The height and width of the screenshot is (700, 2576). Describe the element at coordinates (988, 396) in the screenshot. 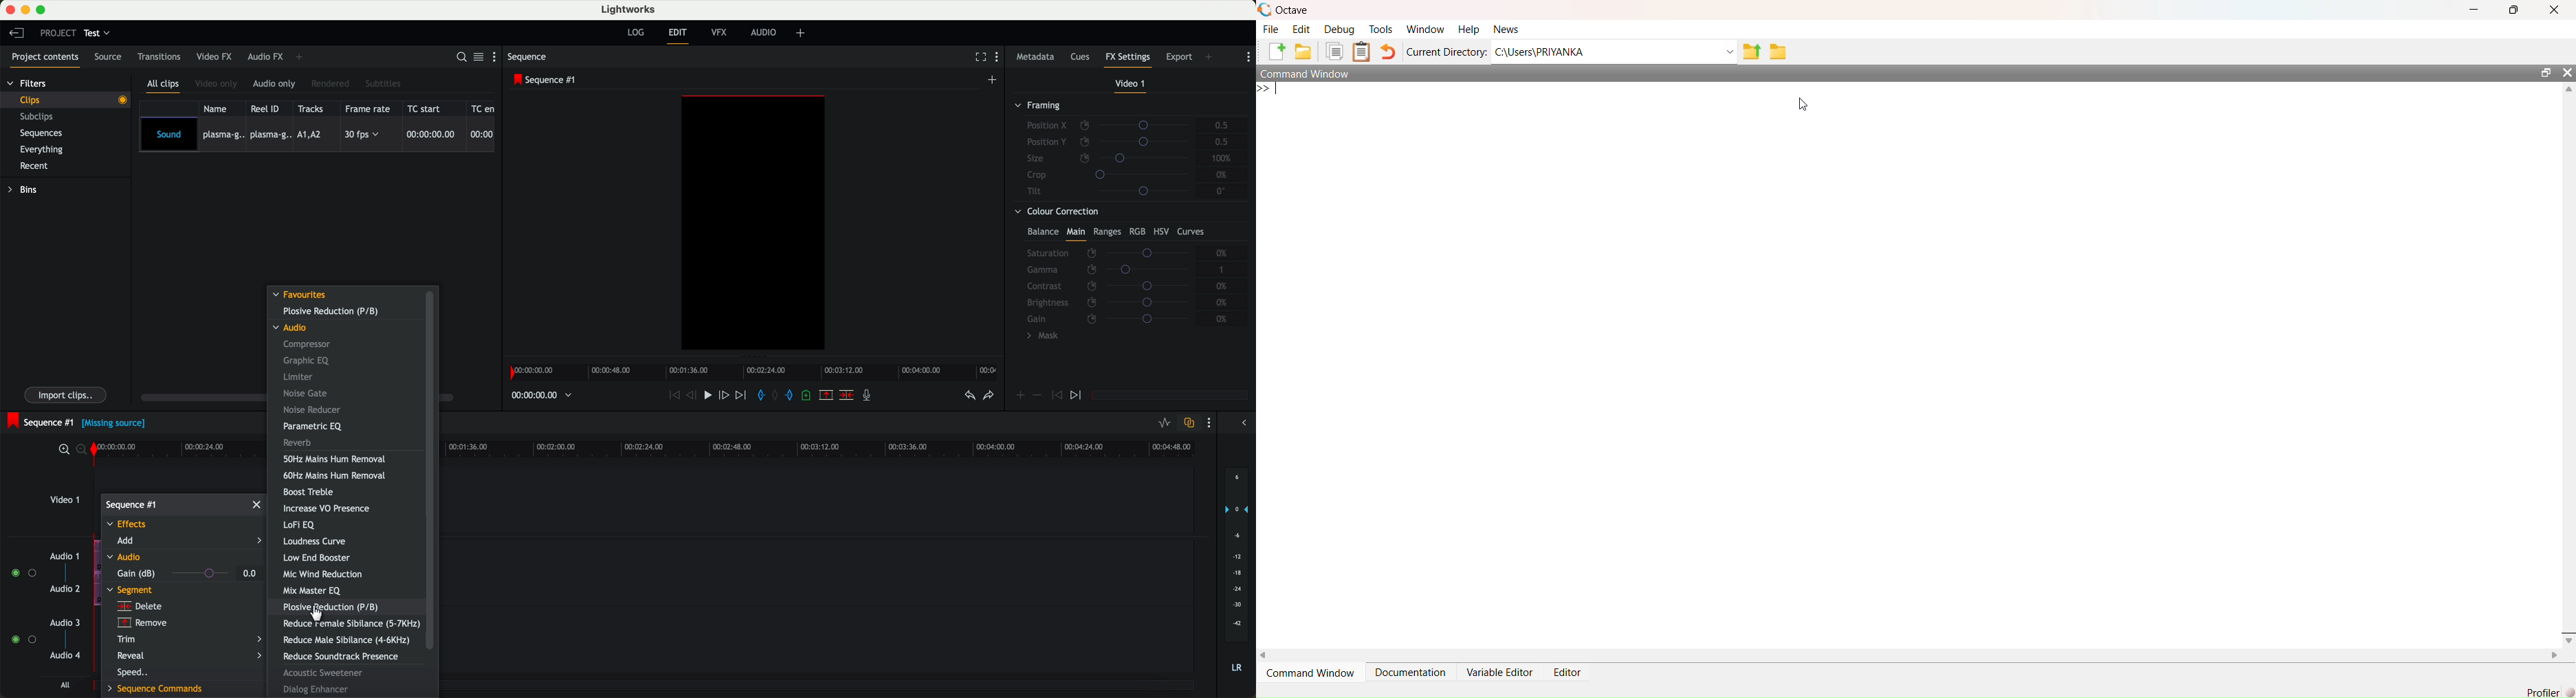

I see `redo` at that location.